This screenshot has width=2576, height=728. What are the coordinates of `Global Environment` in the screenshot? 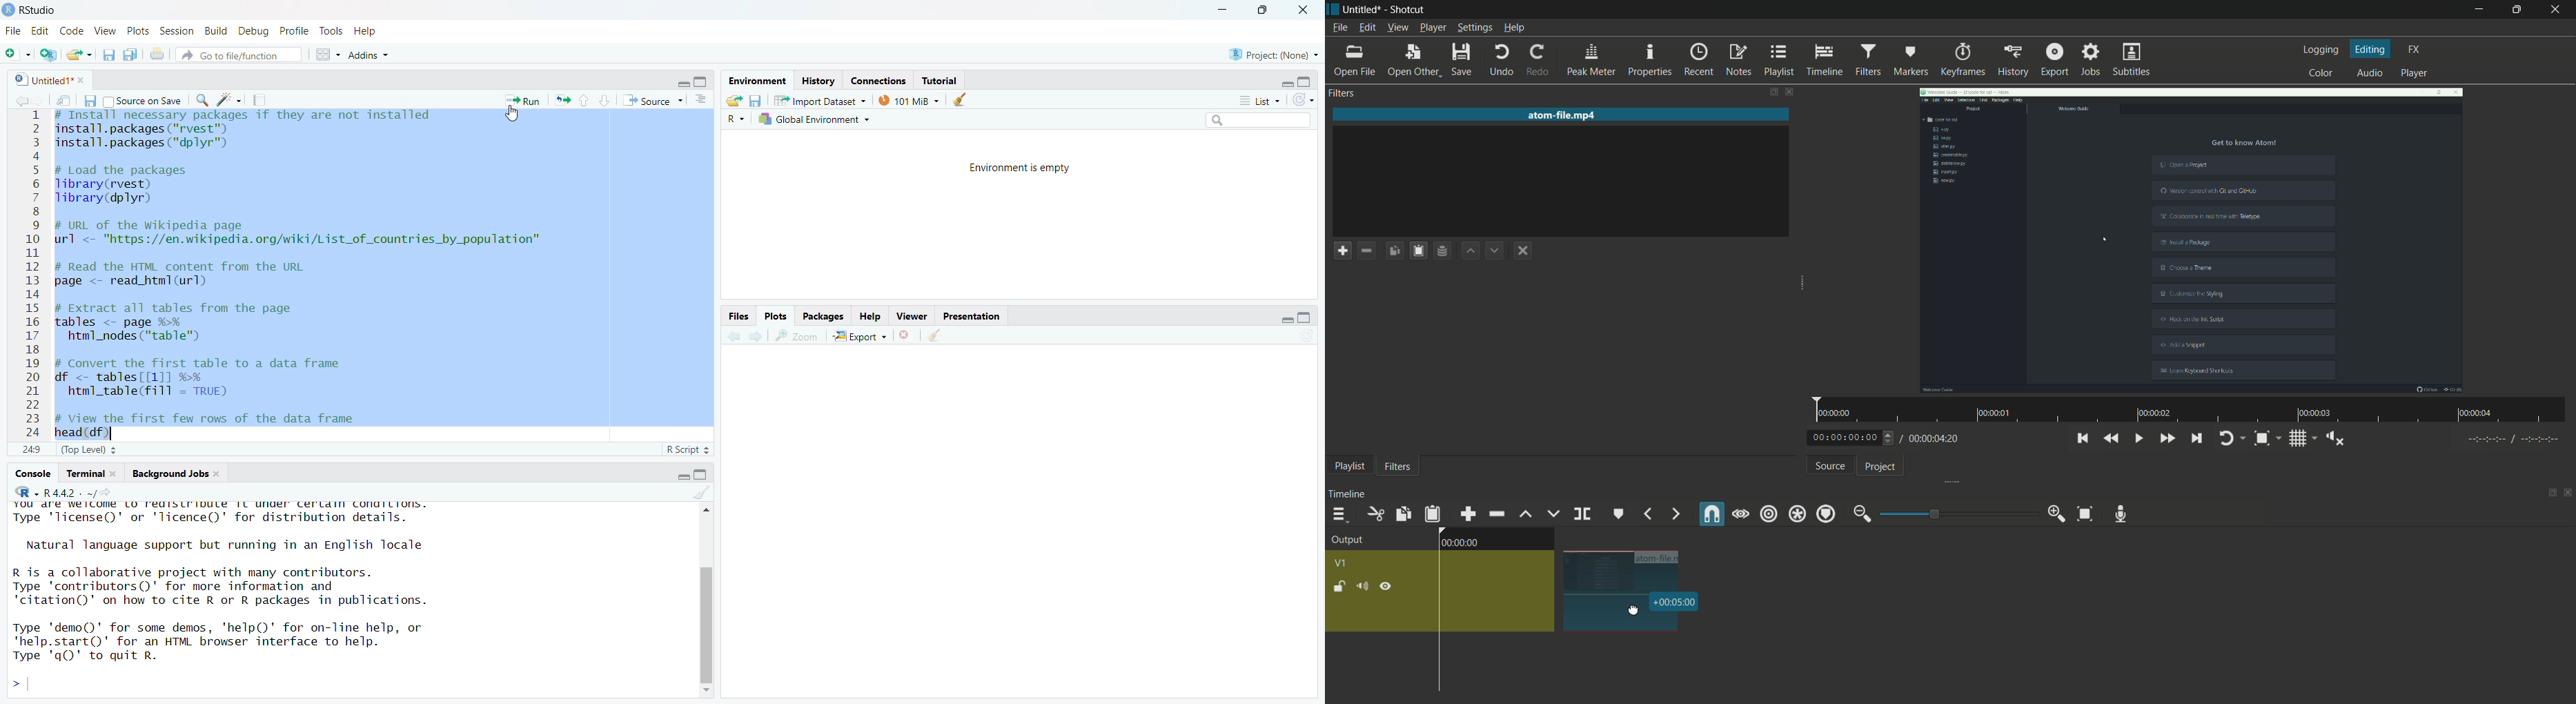 It's located at (815, 119).